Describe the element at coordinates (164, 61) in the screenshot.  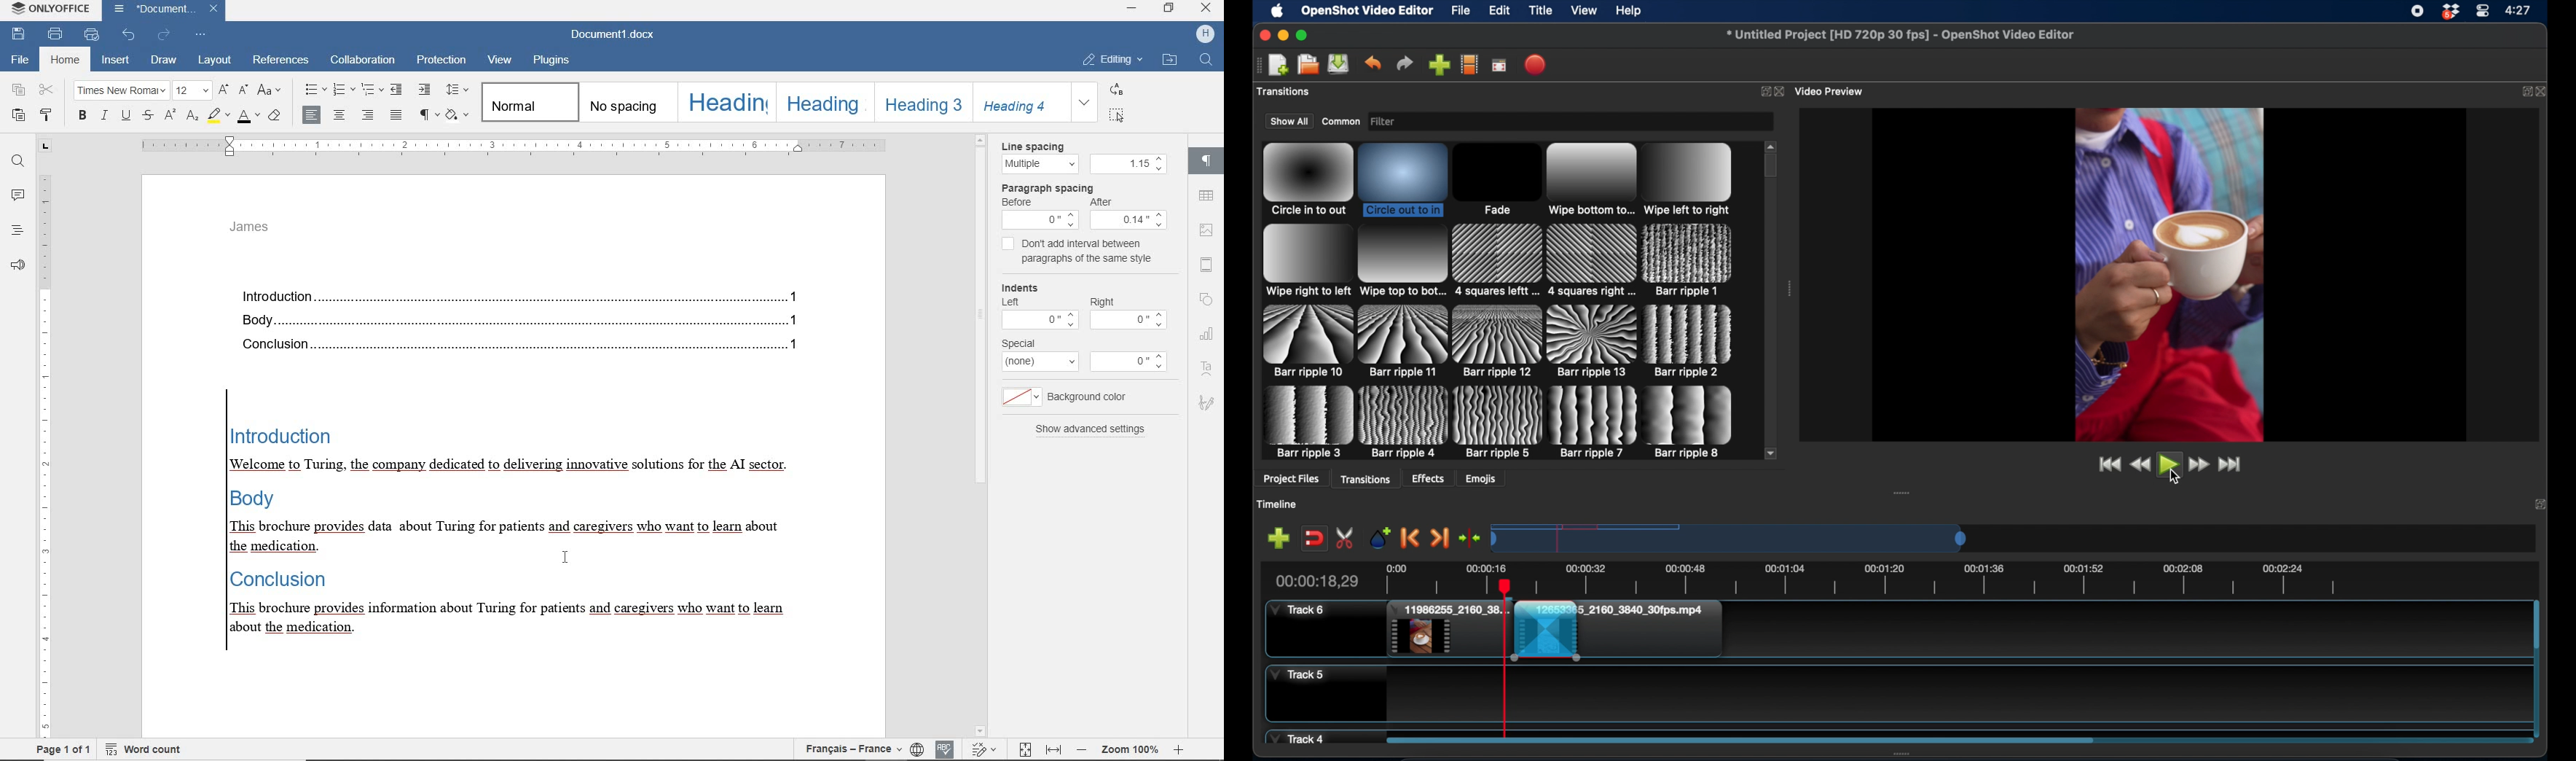
I see `draw` at that location.